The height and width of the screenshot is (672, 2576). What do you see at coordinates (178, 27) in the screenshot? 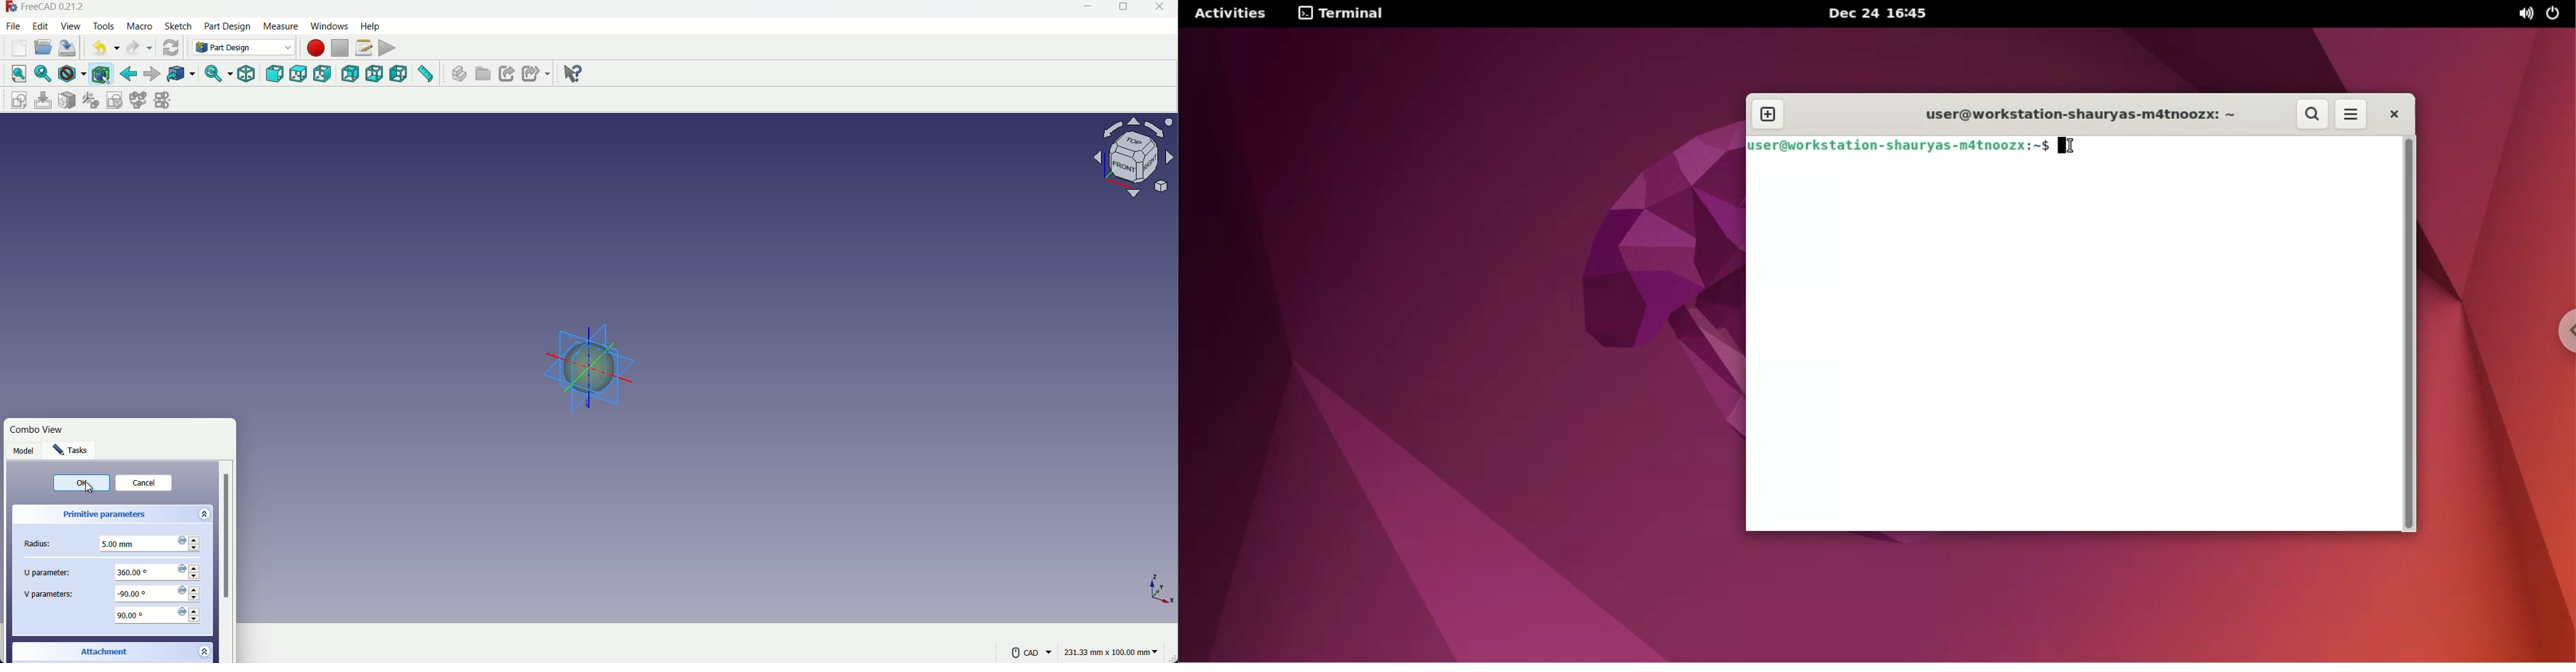
I see `sketch menu` at bounding box center [178, 27].